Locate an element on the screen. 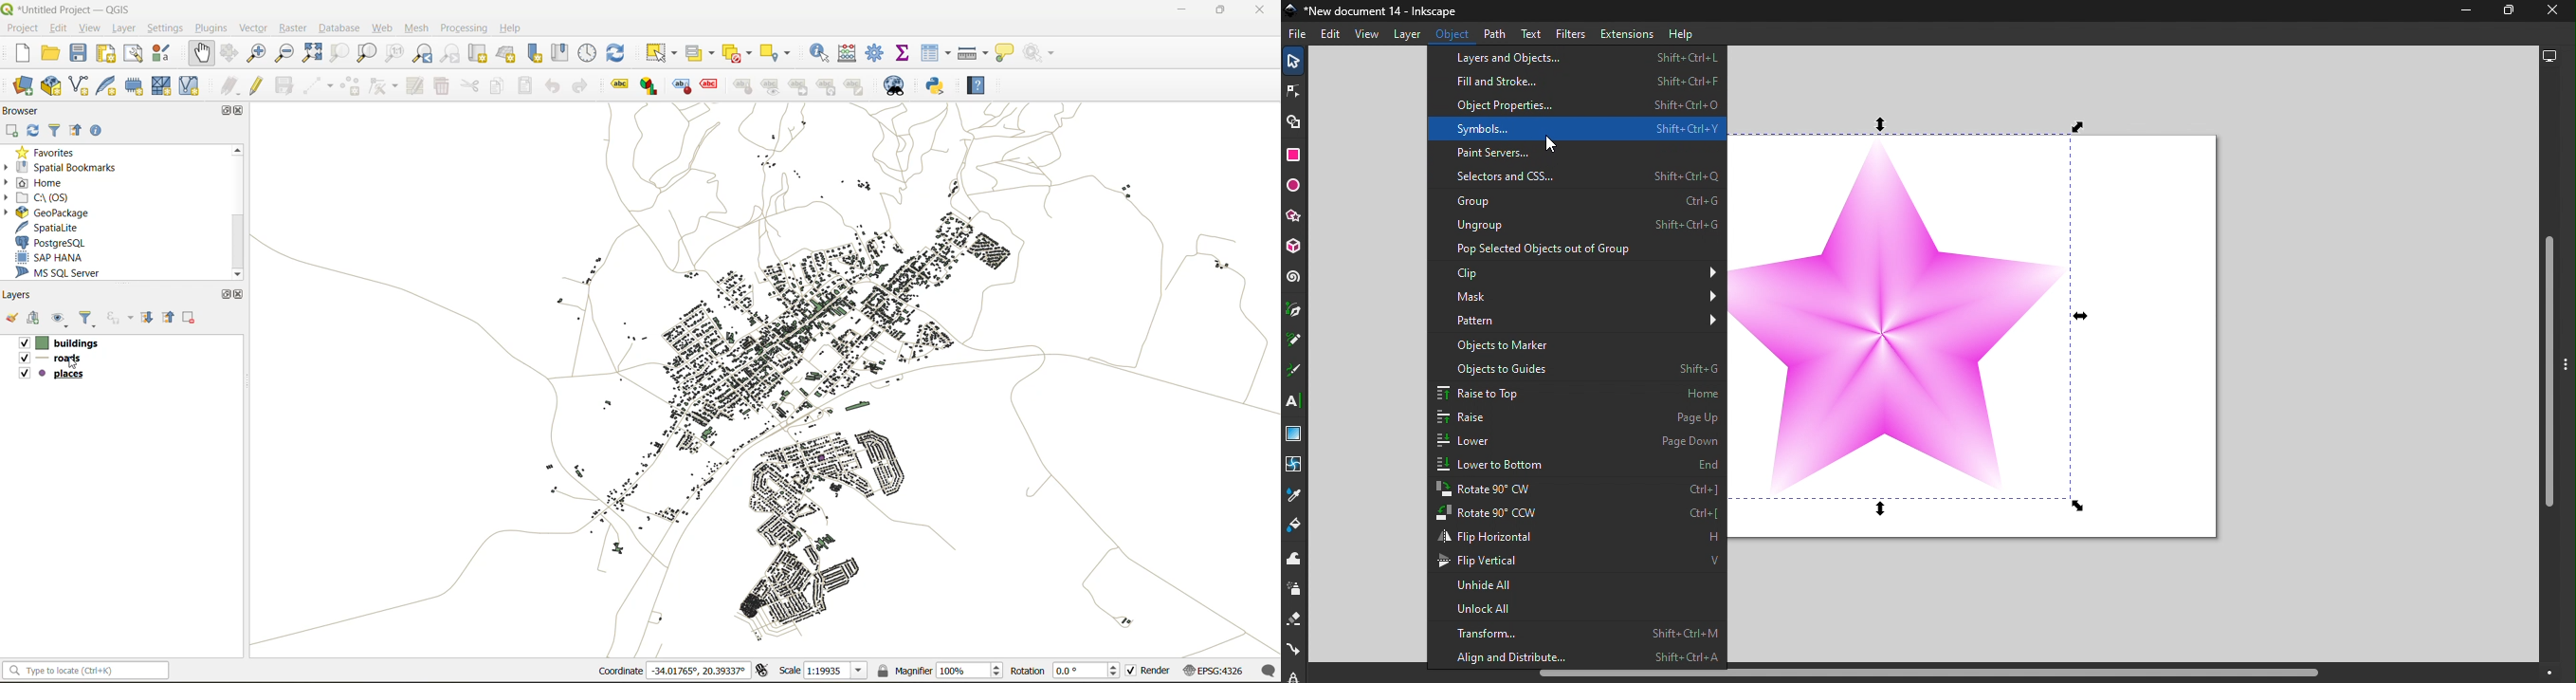  digitize is located at coordinates (317, 84).